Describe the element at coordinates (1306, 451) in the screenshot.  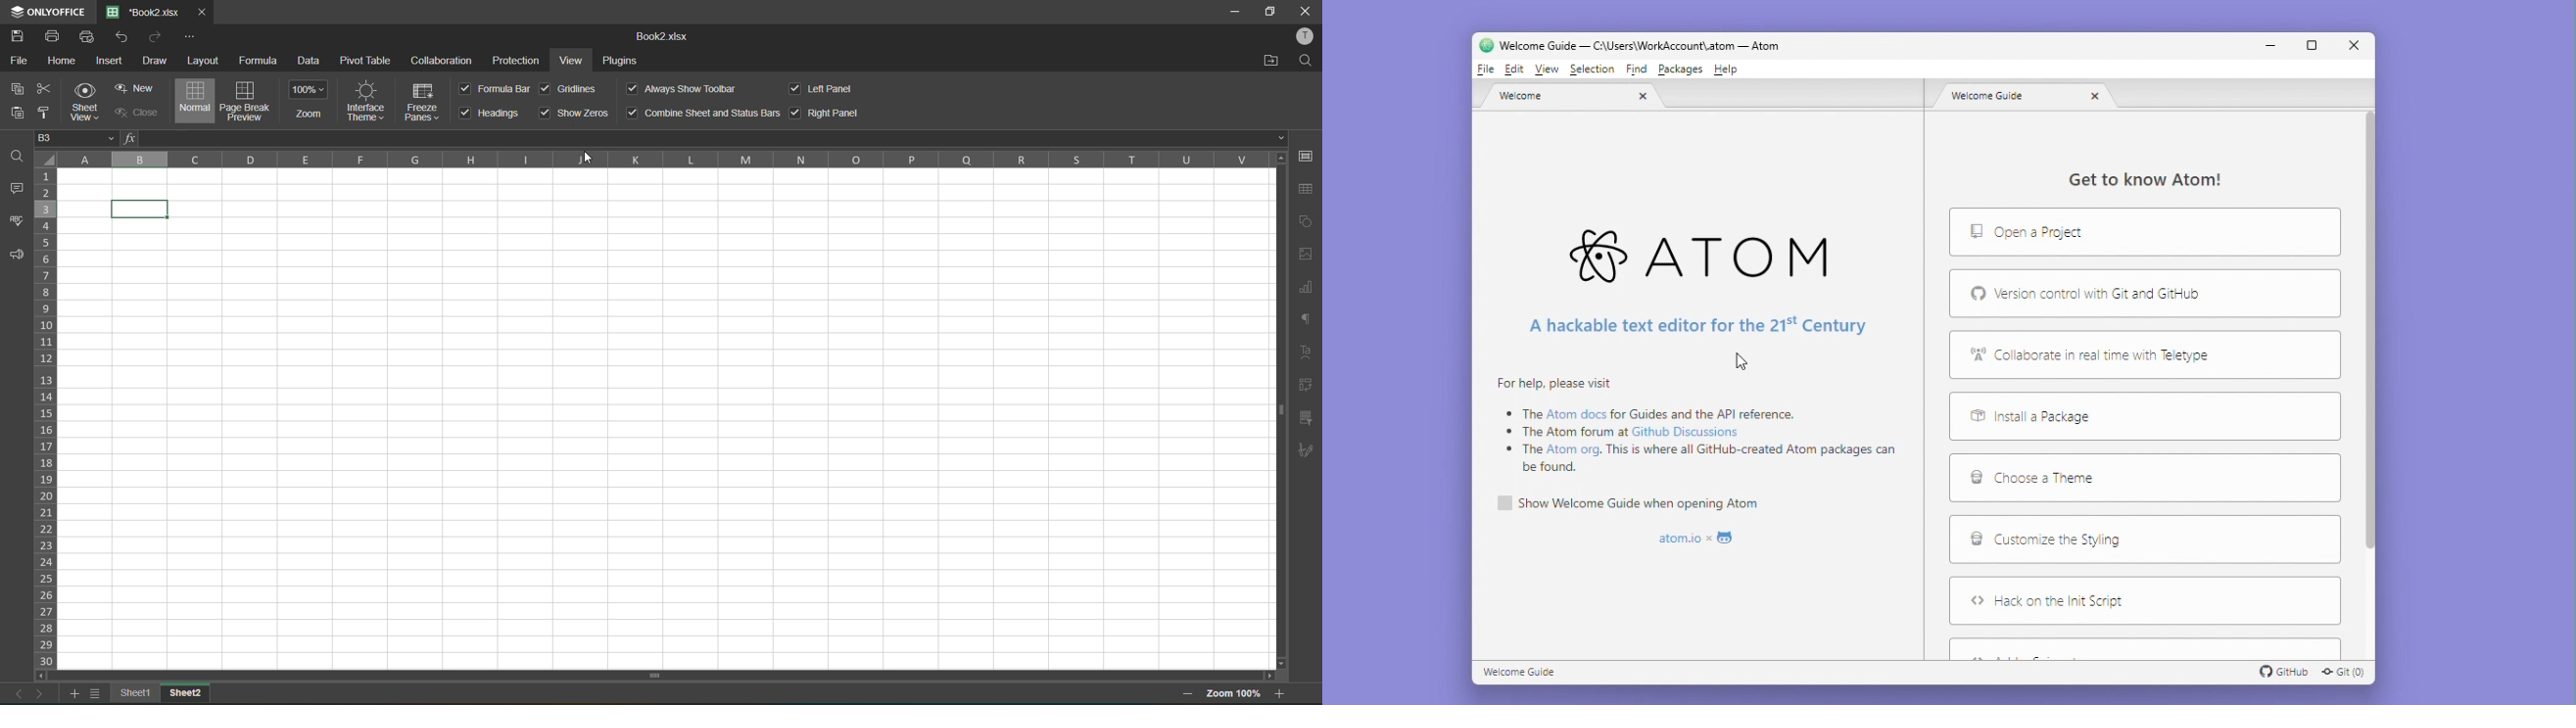
I see `signature` at that location.